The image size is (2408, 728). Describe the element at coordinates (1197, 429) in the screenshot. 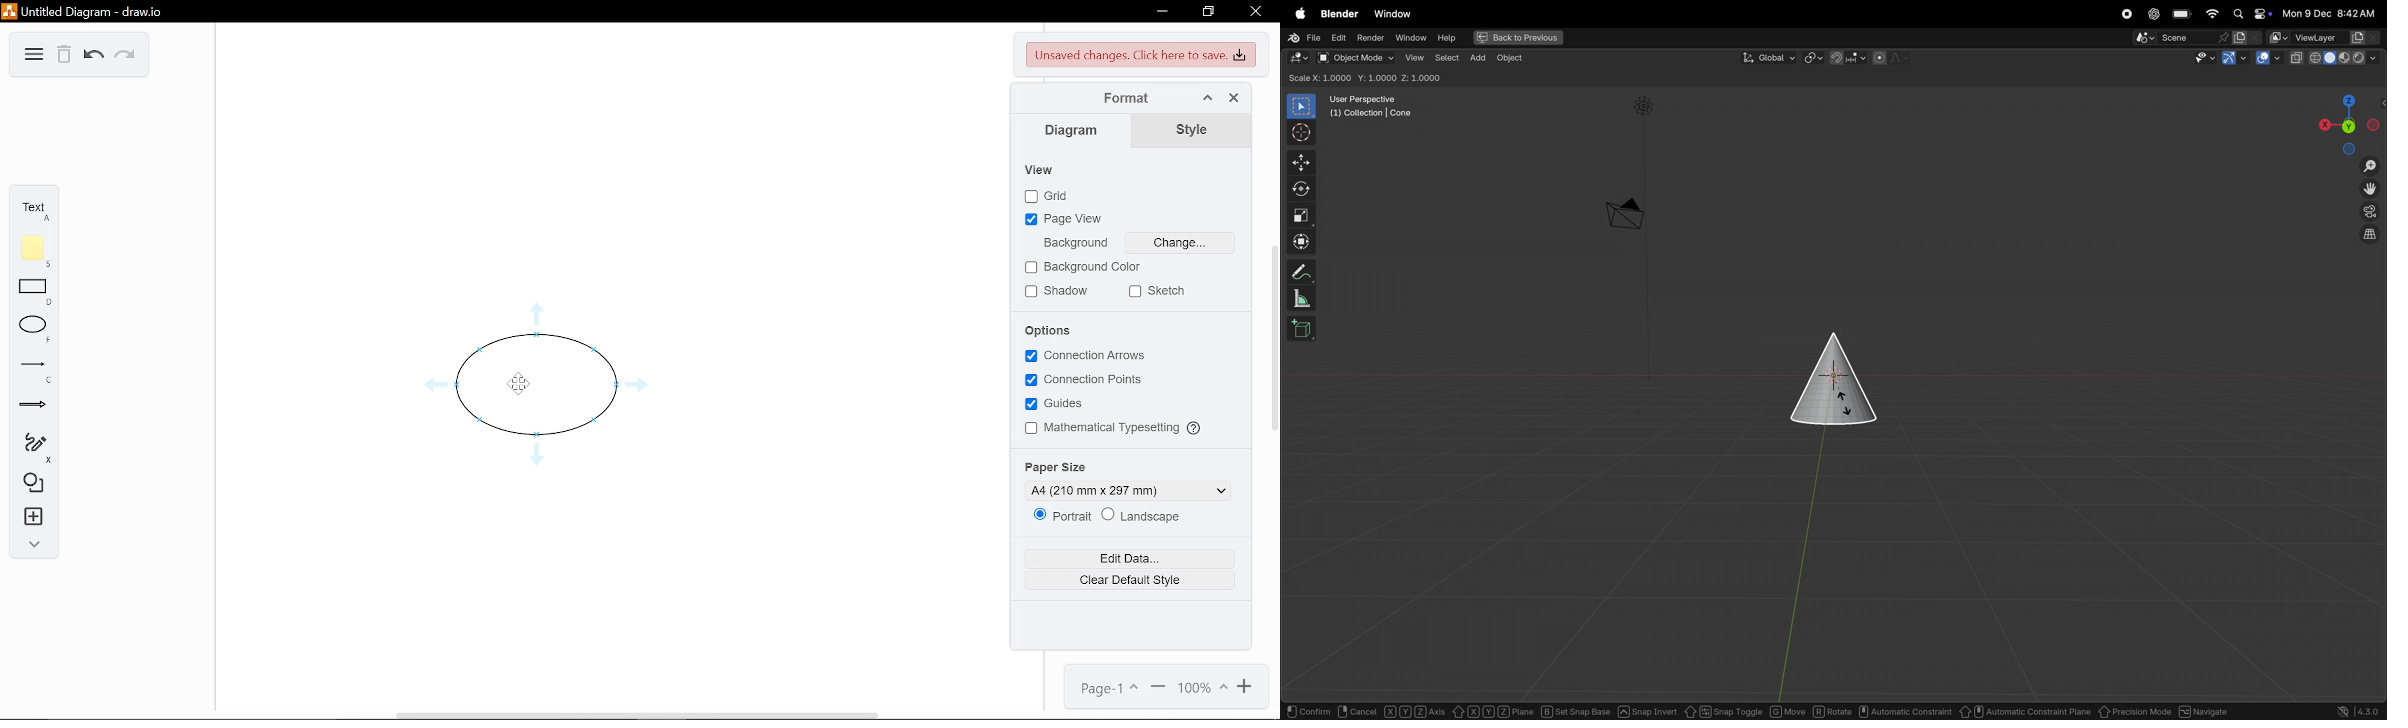

I see `` at that location.